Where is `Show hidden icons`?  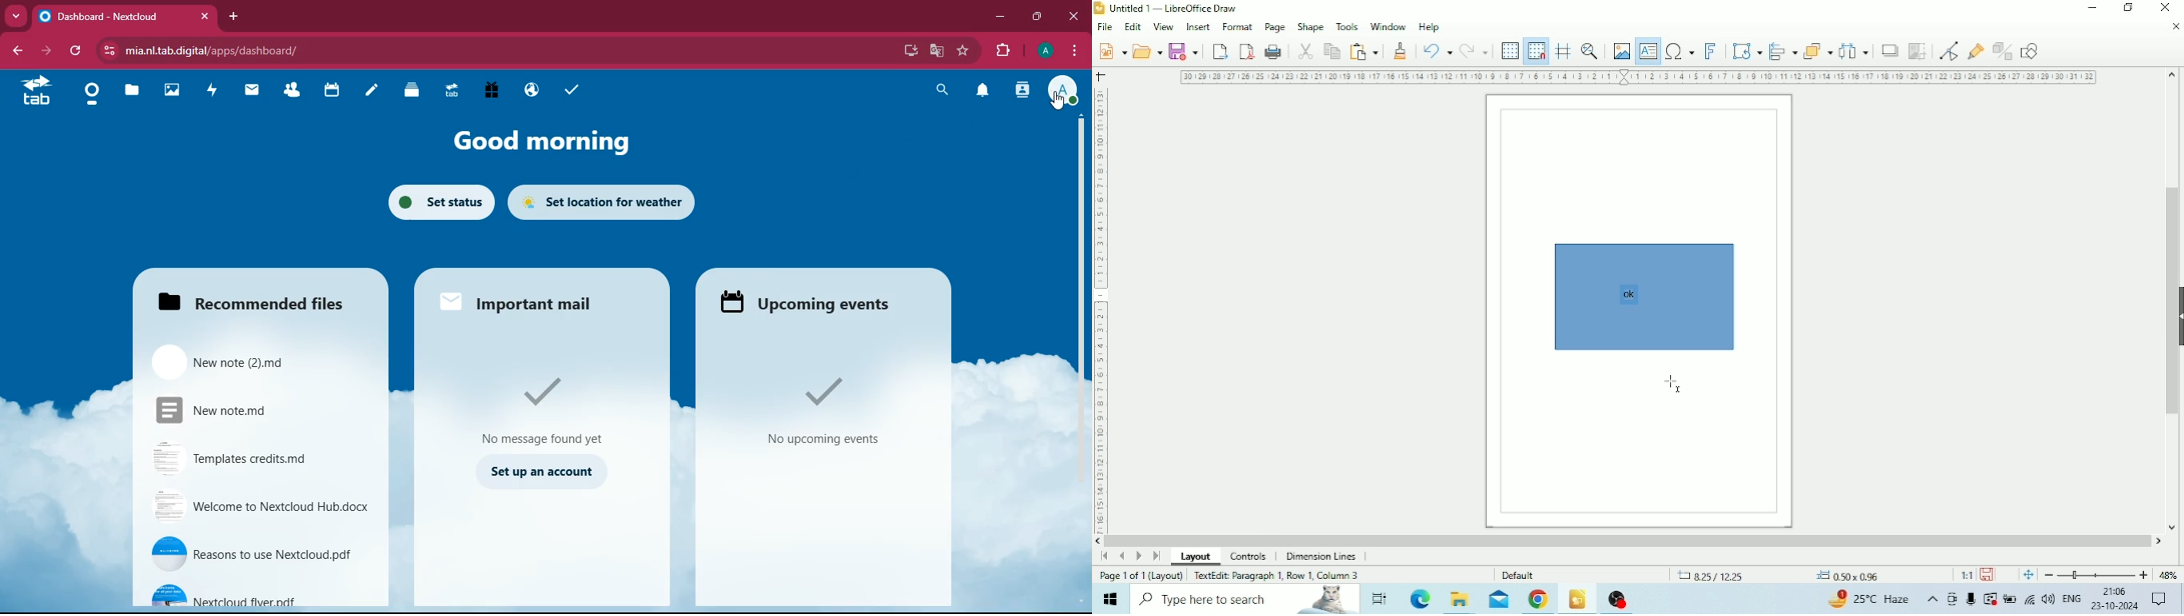 Show hidden icons is located at coordinates (1933, 599).